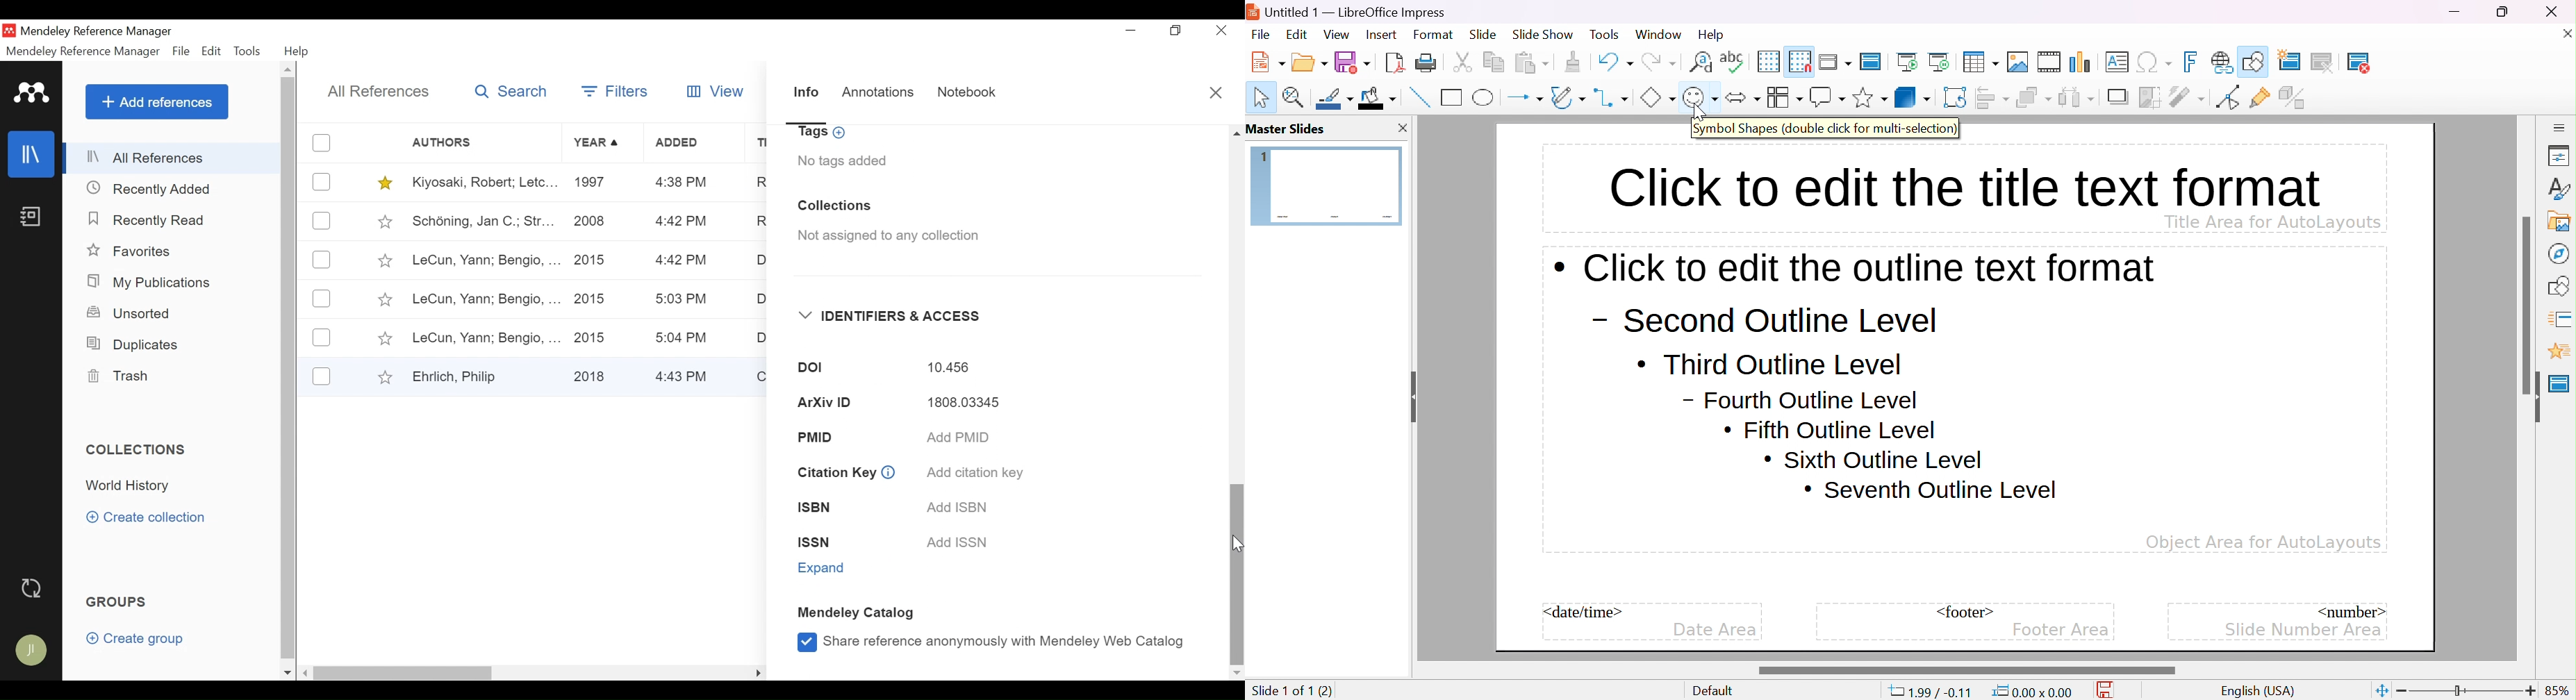  Describe the element at coordinates (1336, 99) in the screenshot. I see `line color` at that location.